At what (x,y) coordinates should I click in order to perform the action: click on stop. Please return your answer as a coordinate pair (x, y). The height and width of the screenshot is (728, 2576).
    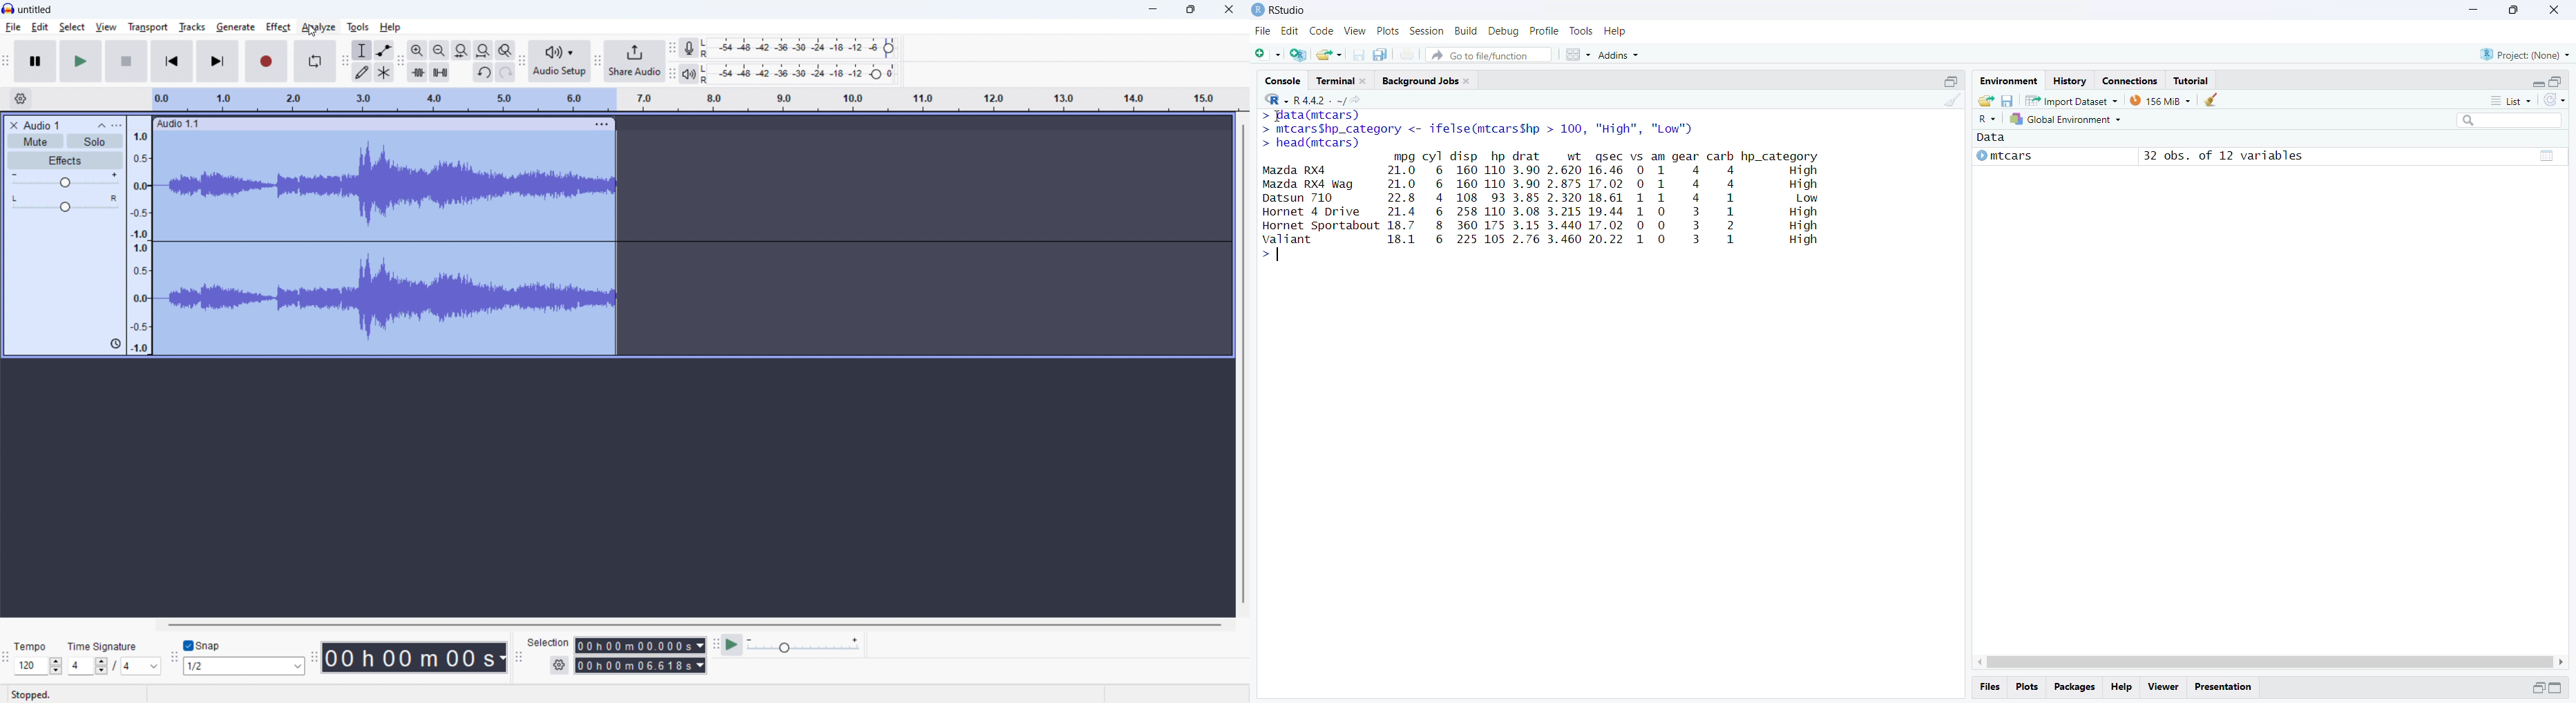
    Looking at the image, I should click on (126, 61).